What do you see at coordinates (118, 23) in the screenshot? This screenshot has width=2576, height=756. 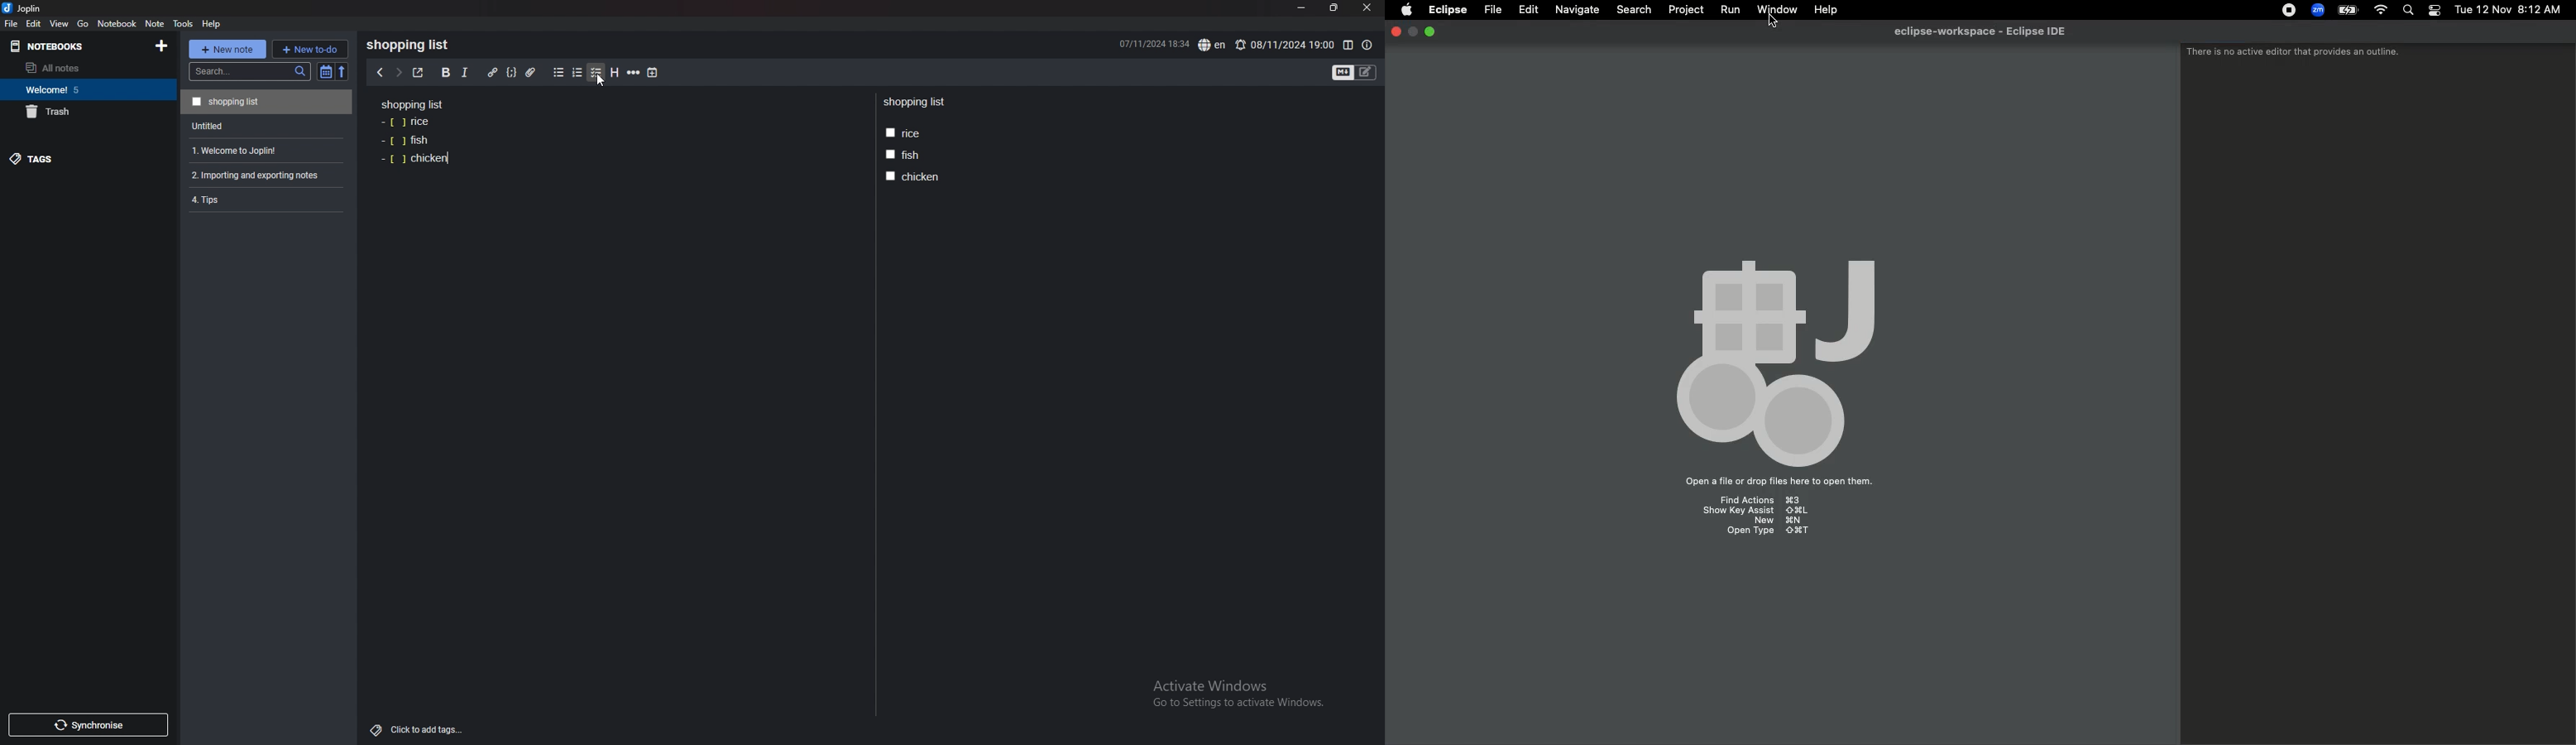 I see `notebook` at bounding box center [118, 23].